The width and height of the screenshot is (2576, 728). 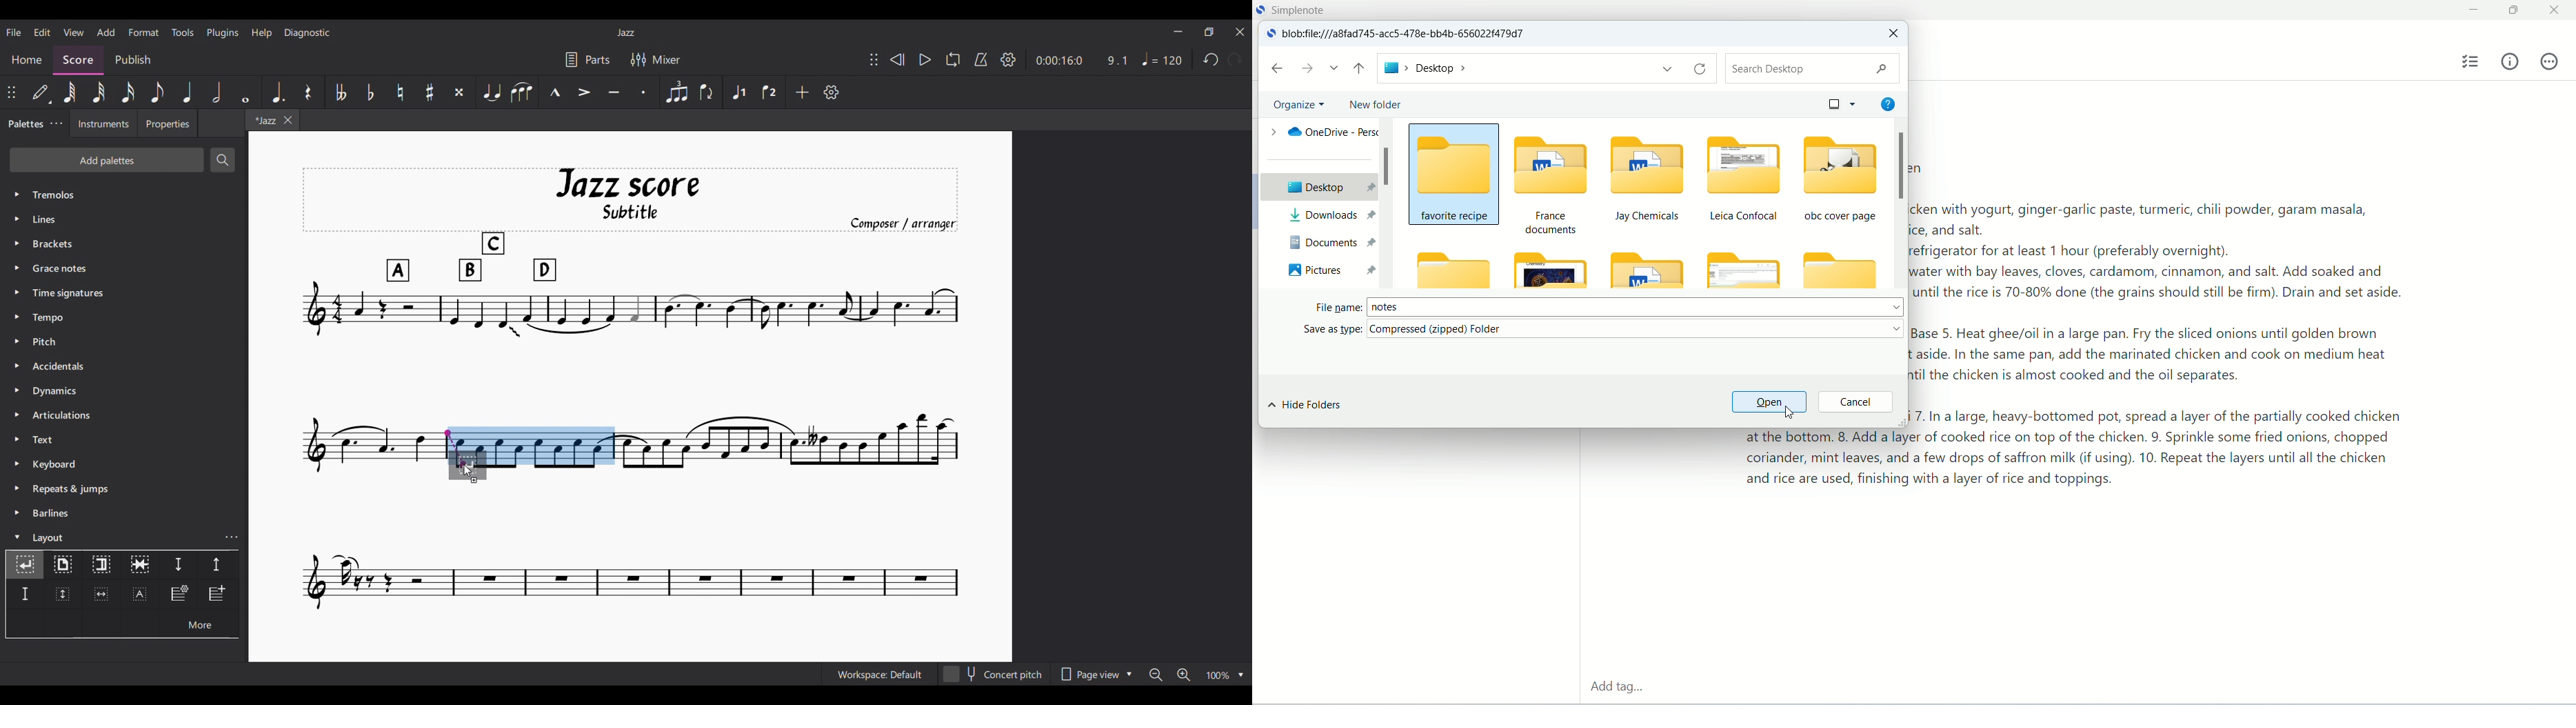 I want to click on Current score, so click(x=632, y=547).